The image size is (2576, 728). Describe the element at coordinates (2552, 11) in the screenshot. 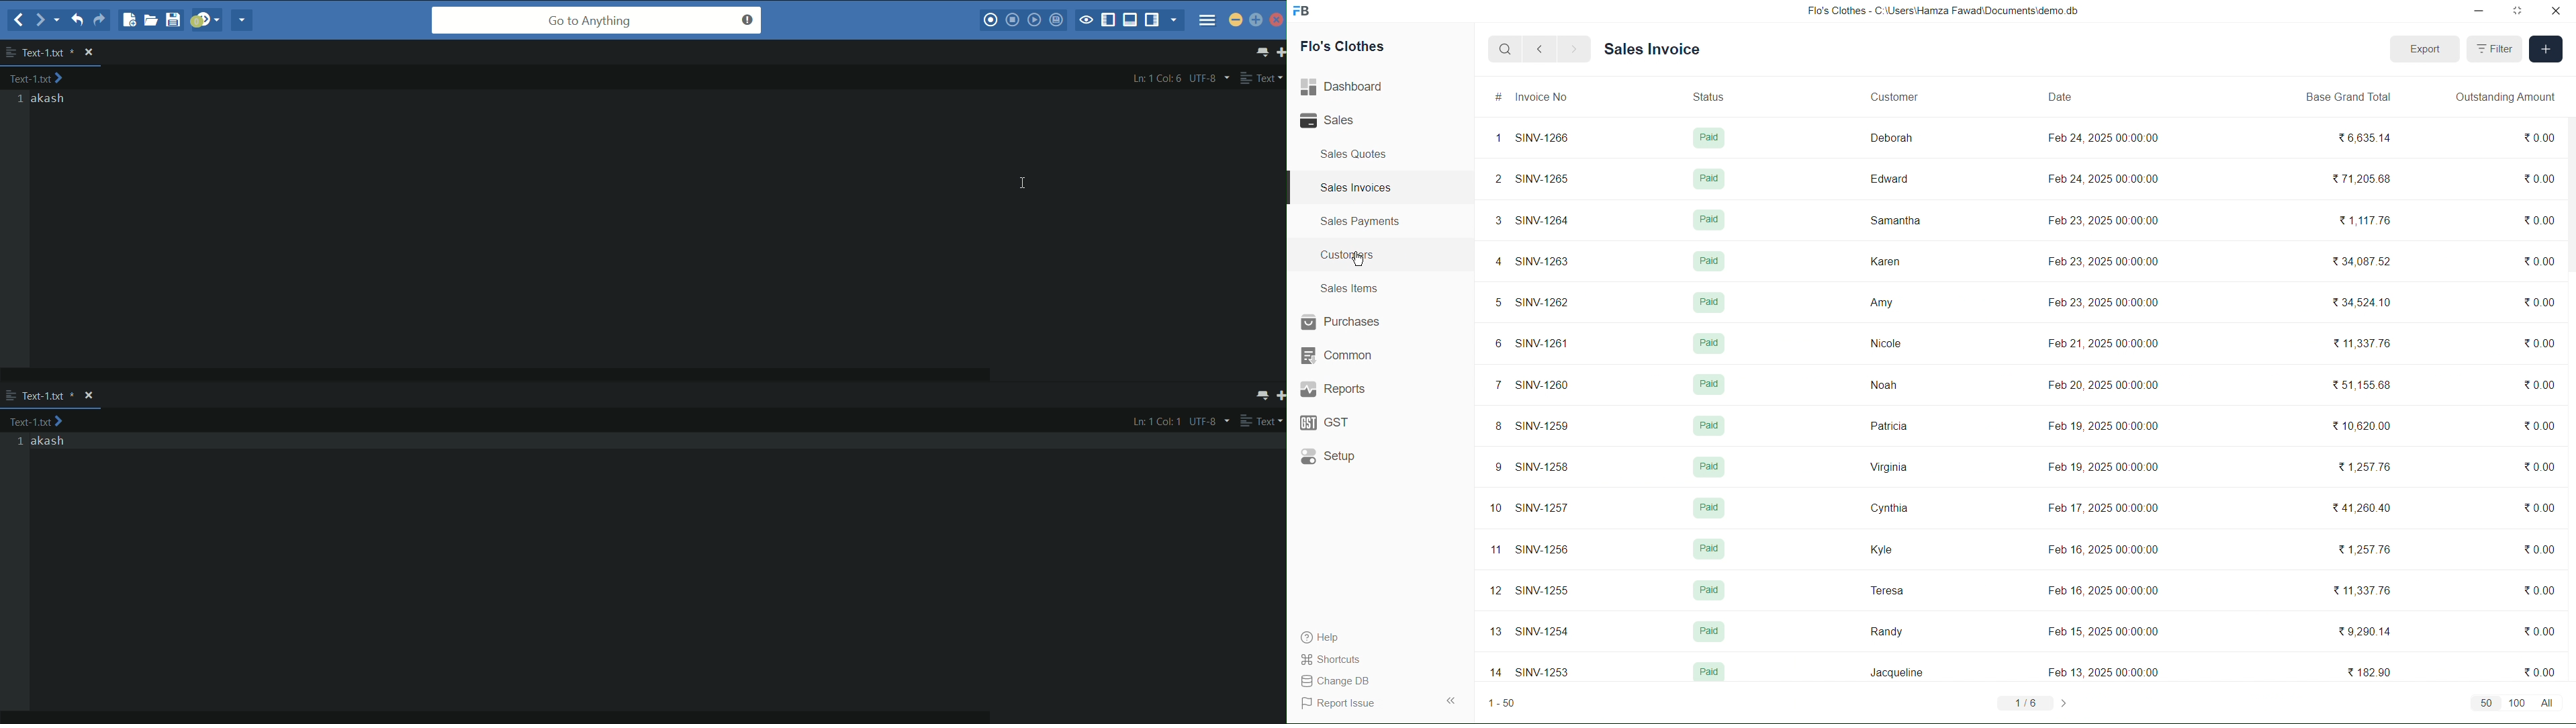

I see `close` at that location.